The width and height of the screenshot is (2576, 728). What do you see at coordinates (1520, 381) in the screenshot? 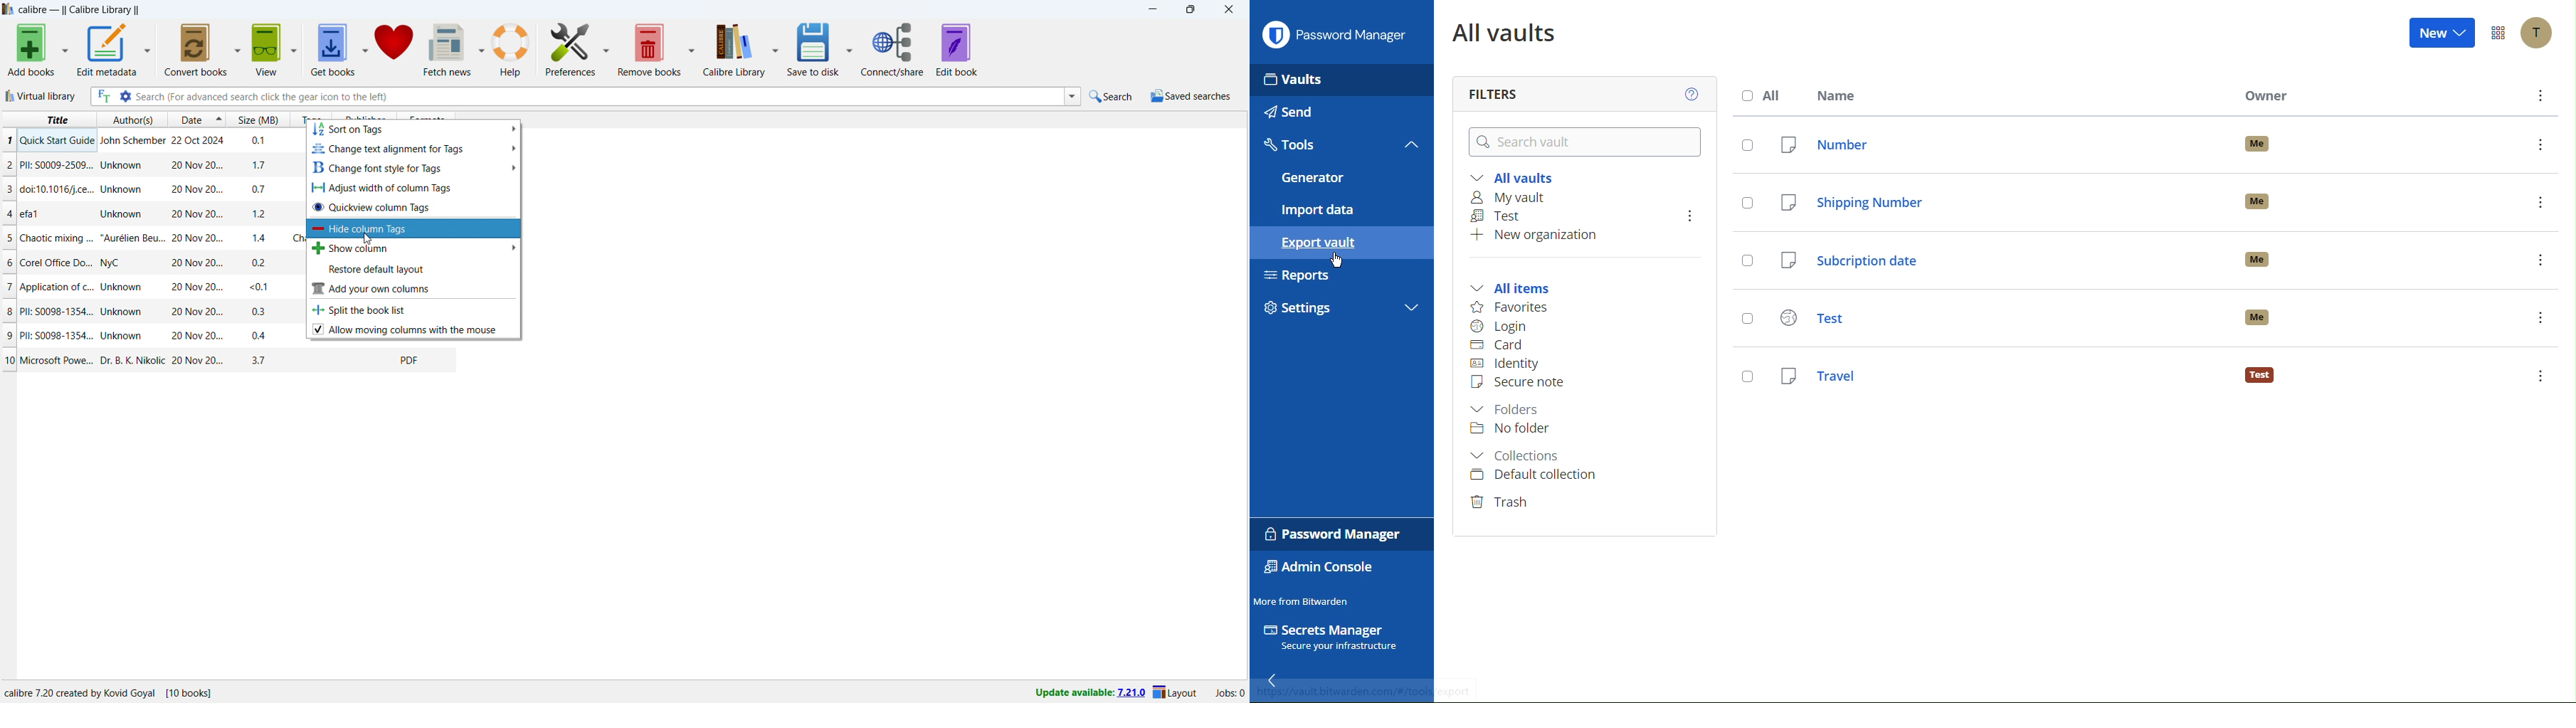
I see `Secure note` at bounding box center [1520, 381].